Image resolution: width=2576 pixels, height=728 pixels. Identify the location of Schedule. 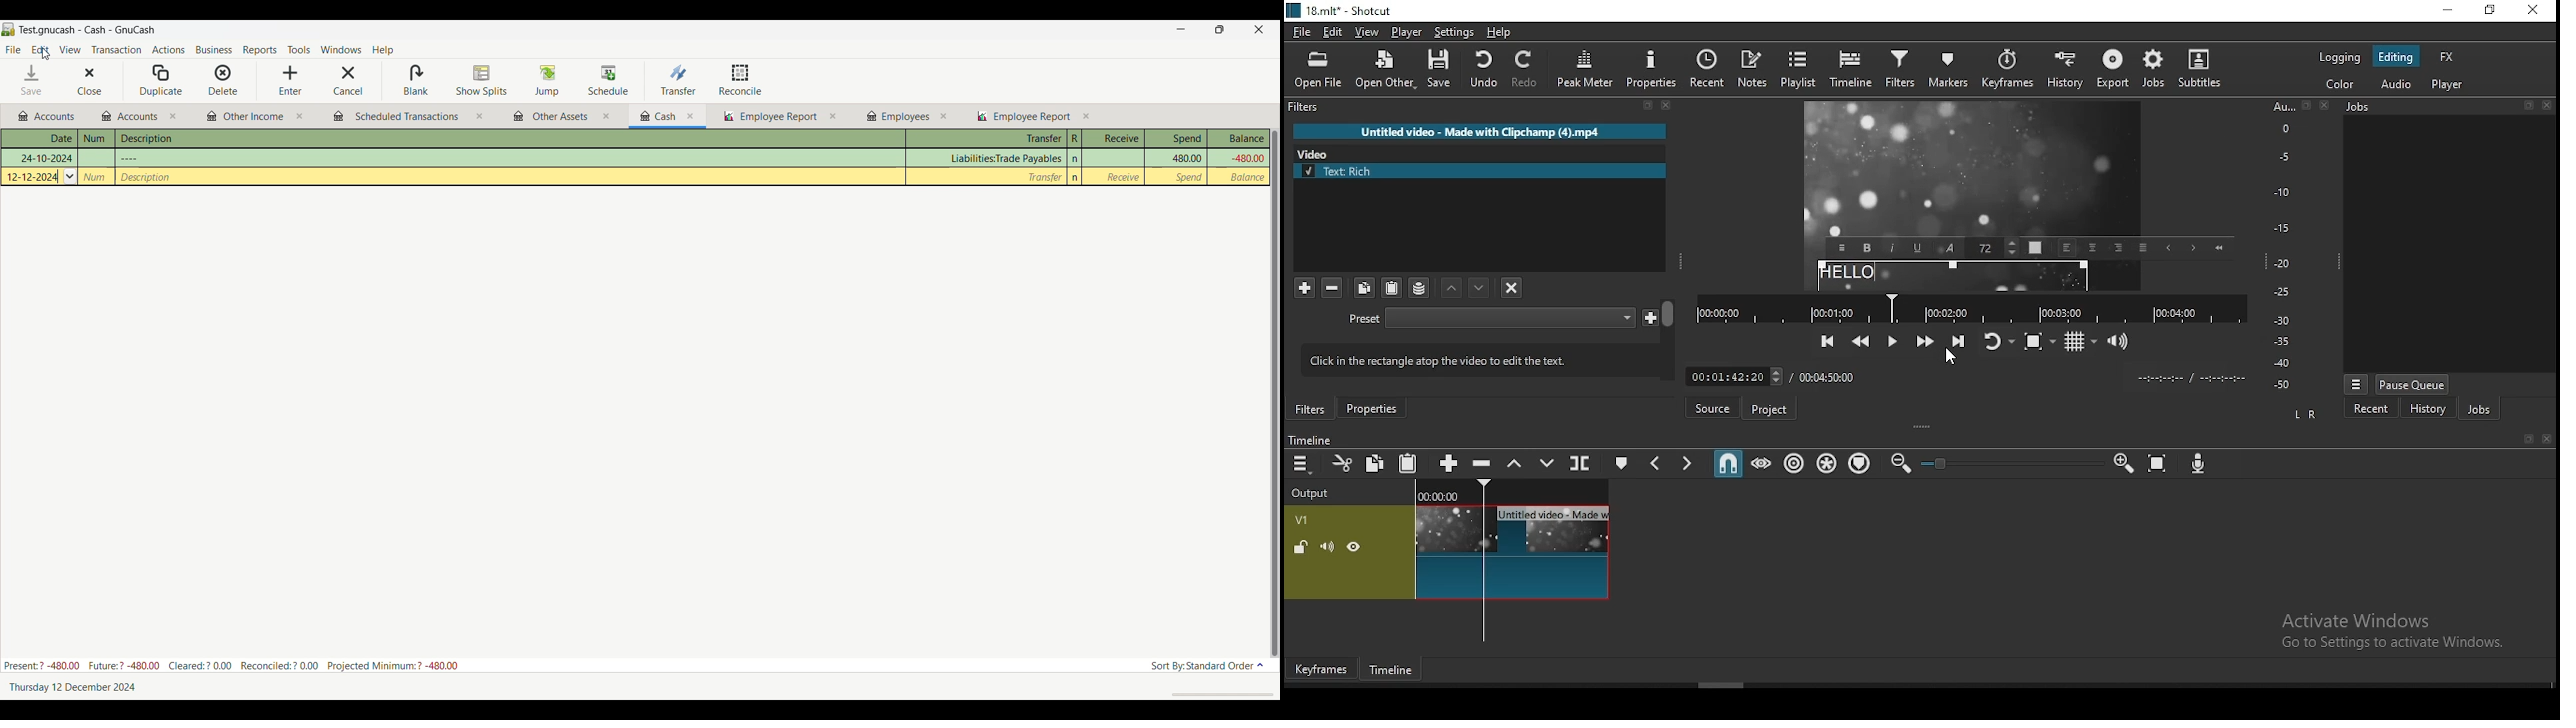
(609, 80).